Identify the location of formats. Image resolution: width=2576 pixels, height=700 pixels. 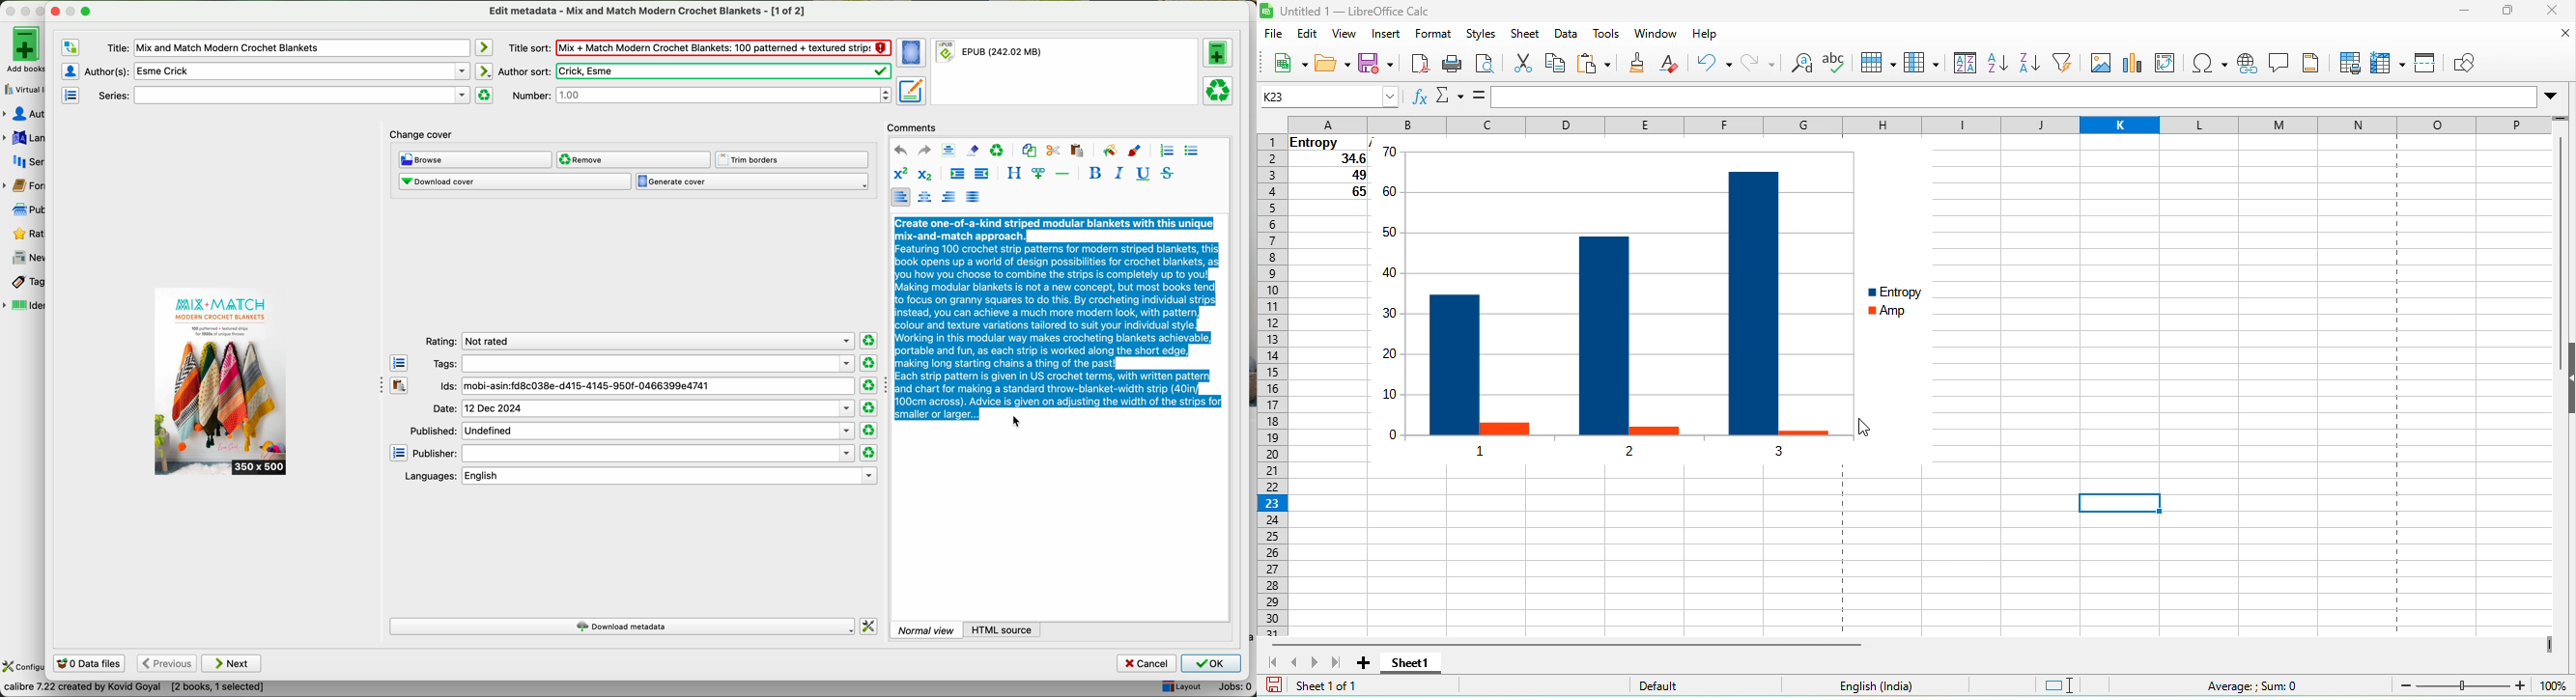
(22, 186).